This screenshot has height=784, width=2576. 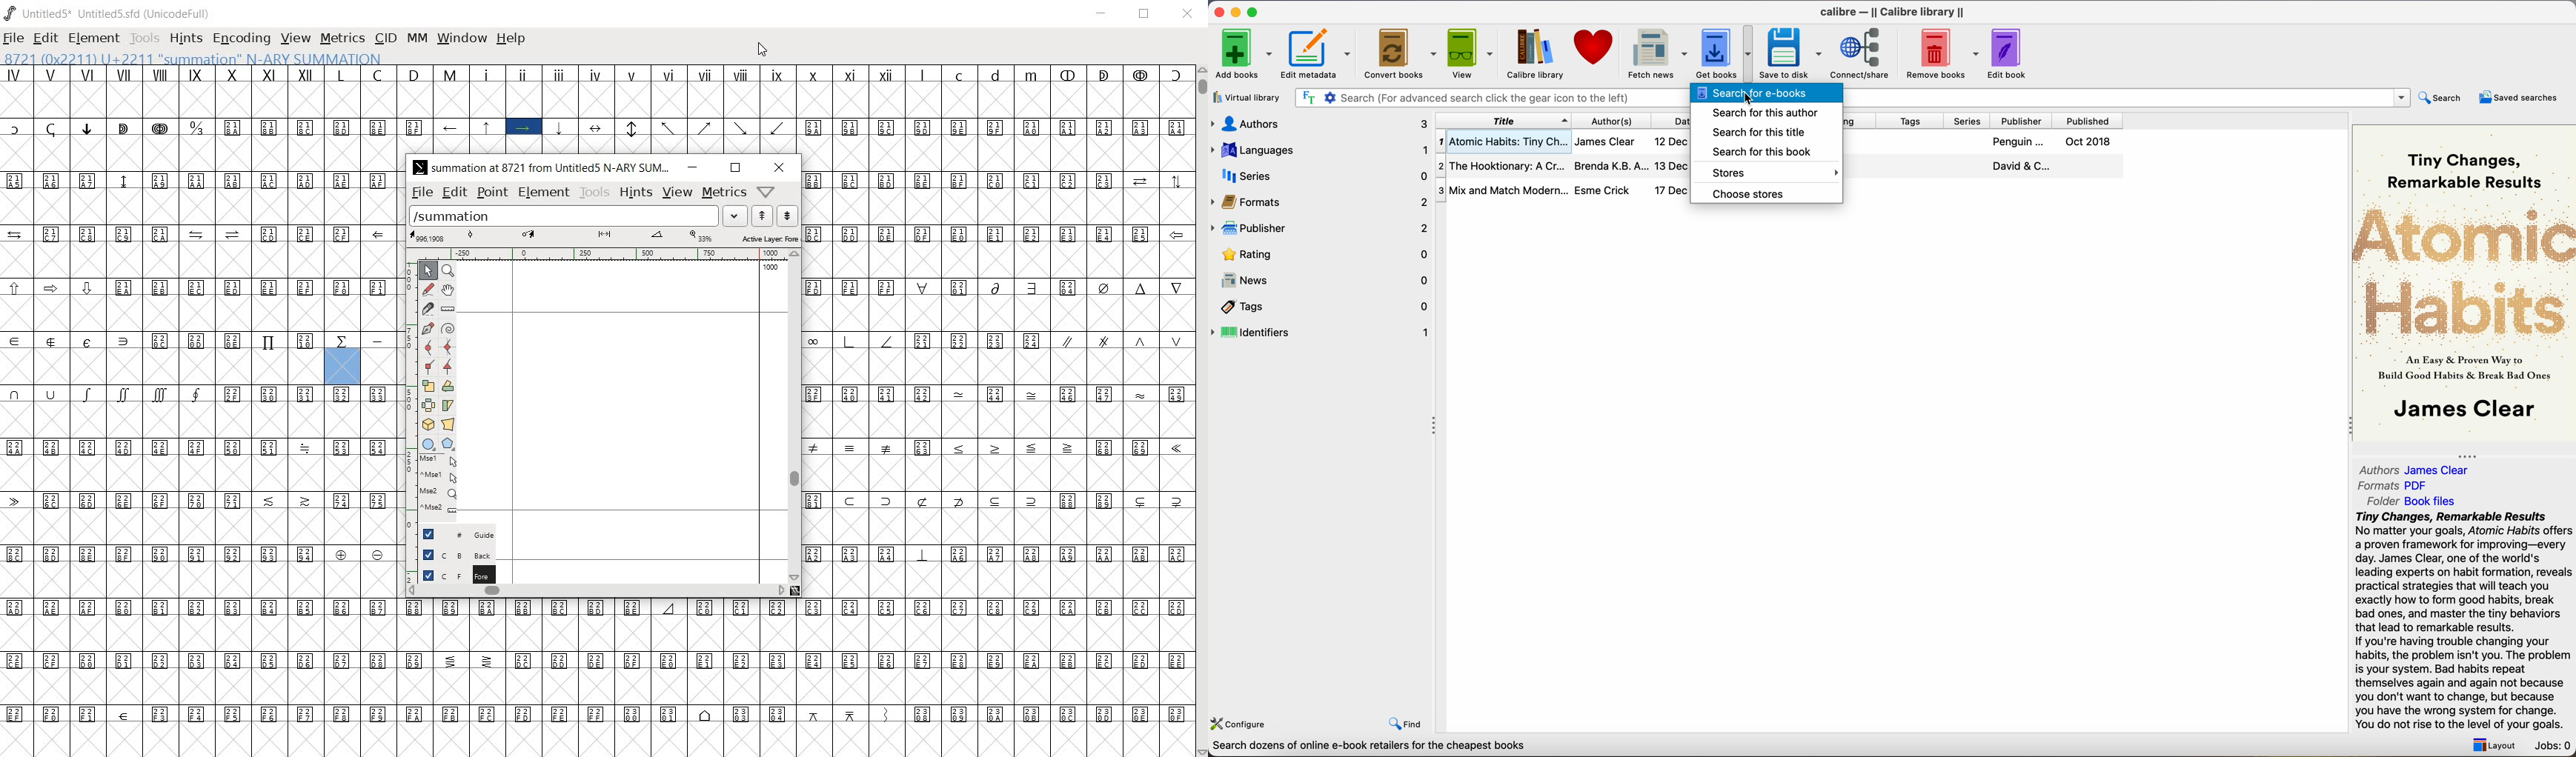 I want to click on click on get books, so click(x=1715, y=53).